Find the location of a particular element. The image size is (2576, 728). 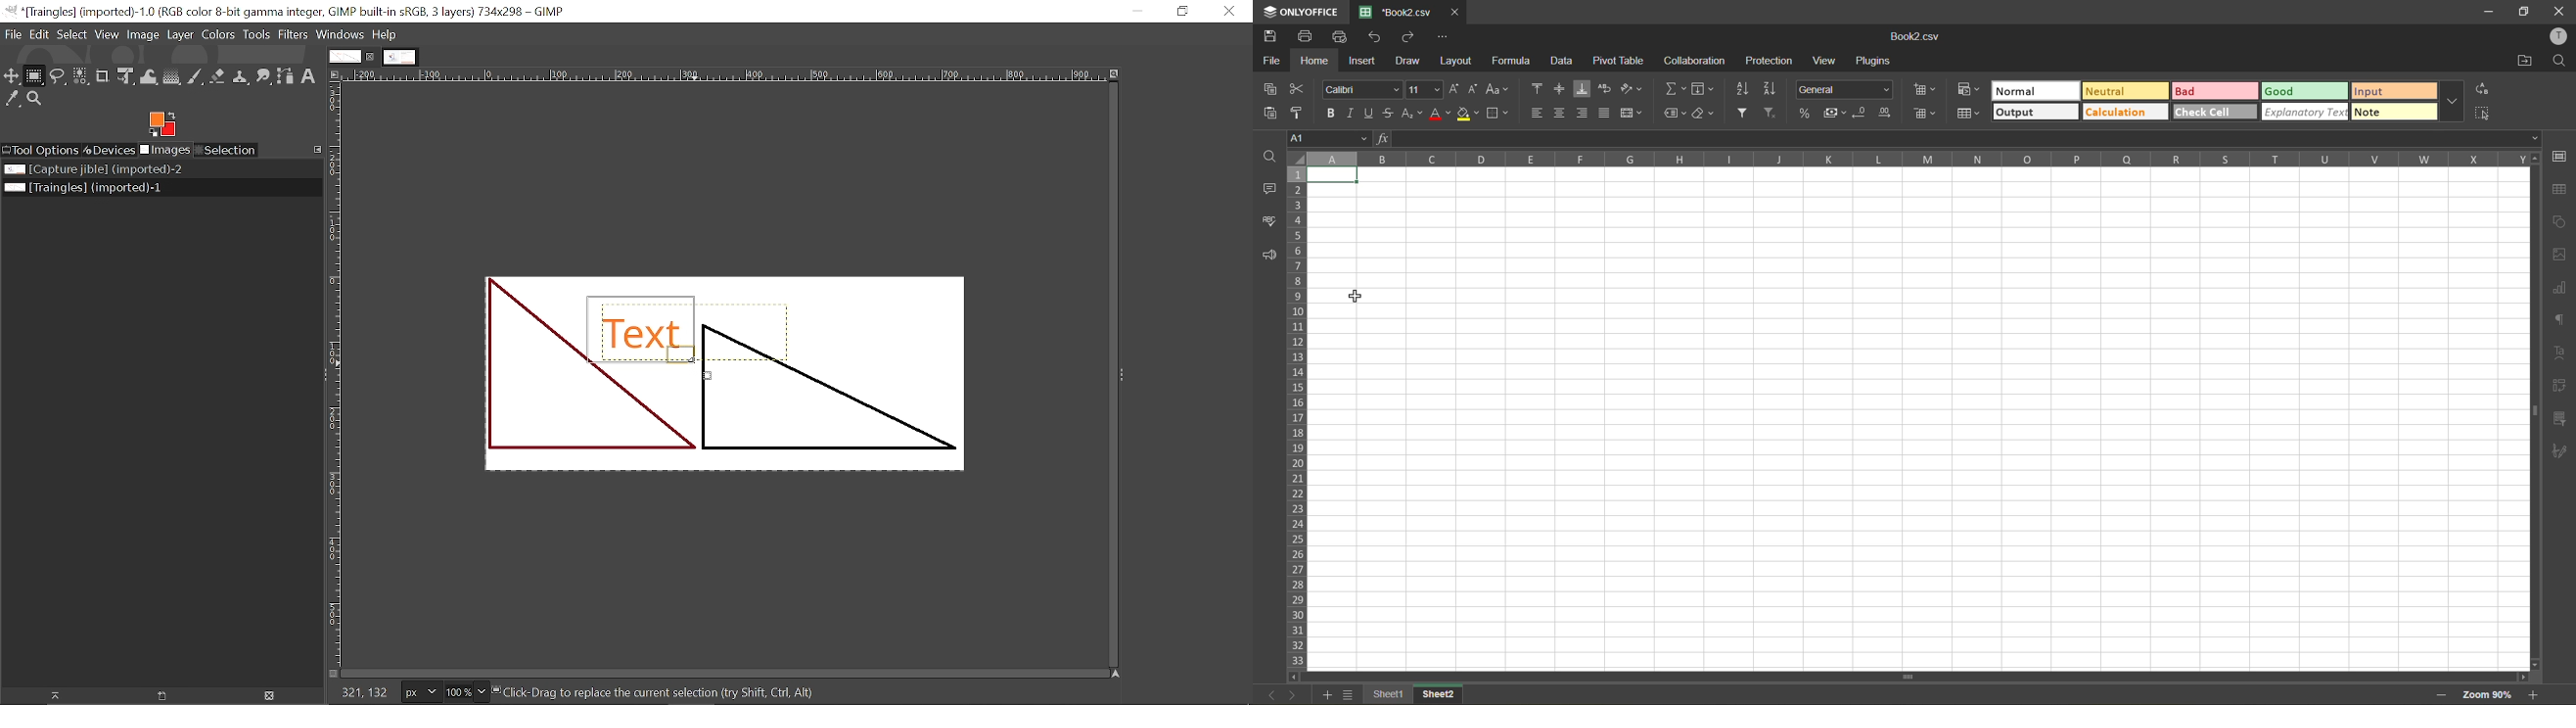

align center is located at coordinates (1560, 112).